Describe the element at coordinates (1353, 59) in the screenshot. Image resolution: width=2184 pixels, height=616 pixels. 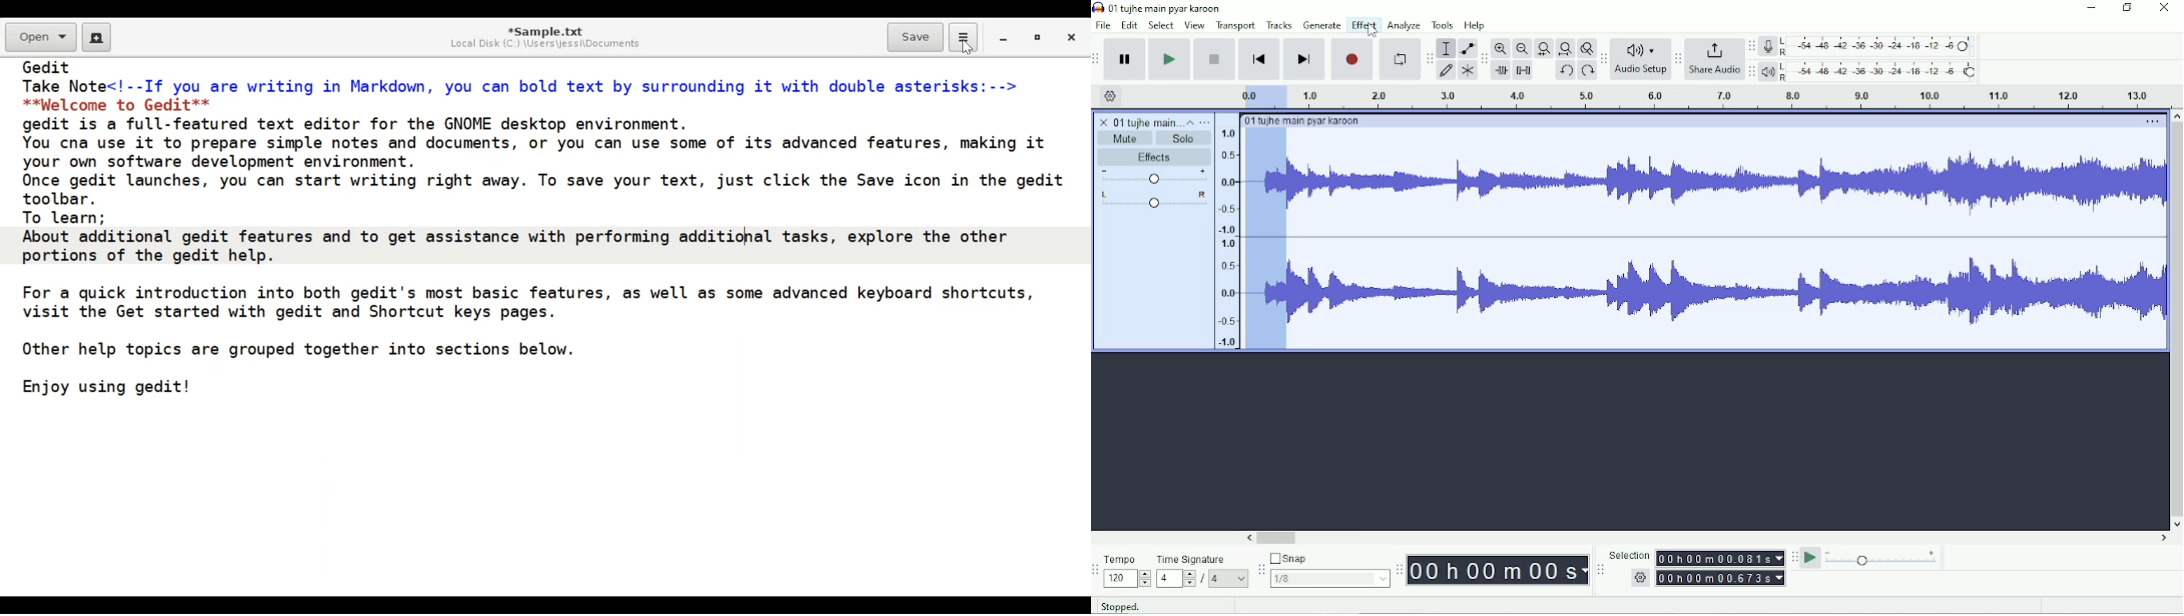
I see `Record` at that location.